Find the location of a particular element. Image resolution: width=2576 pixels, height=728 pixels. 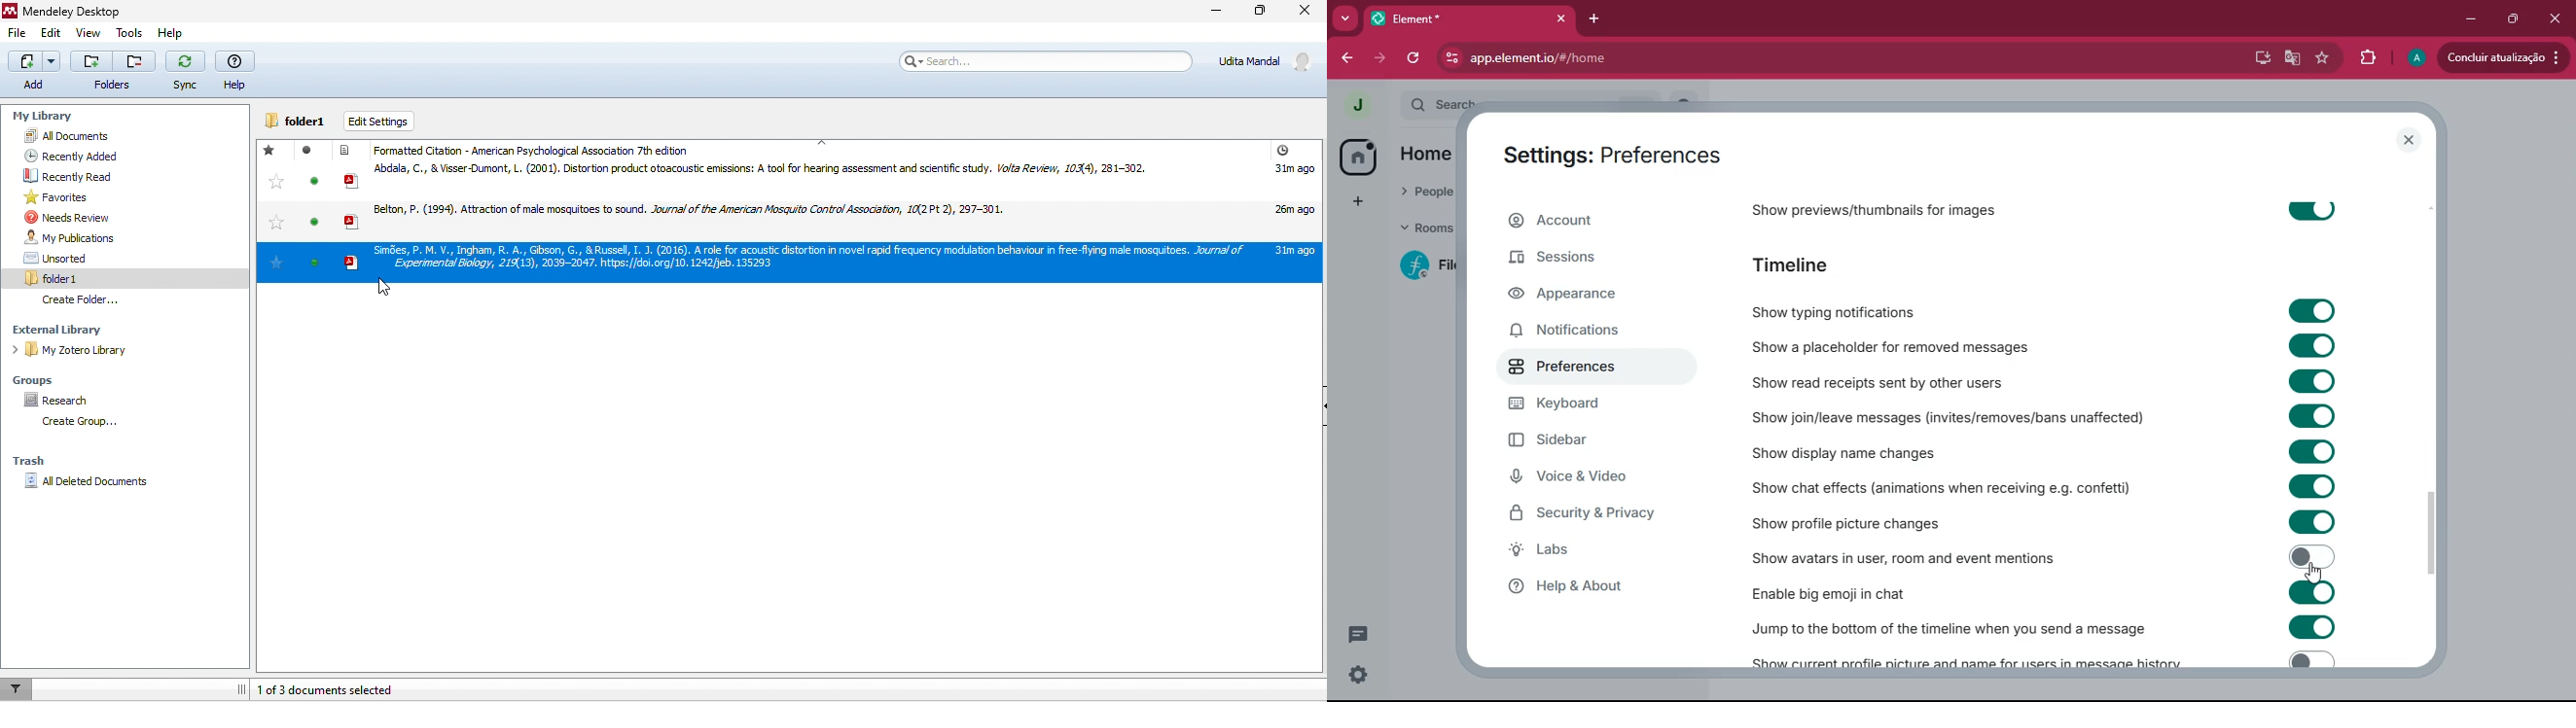

my publications is located at coordinates (86, 237).